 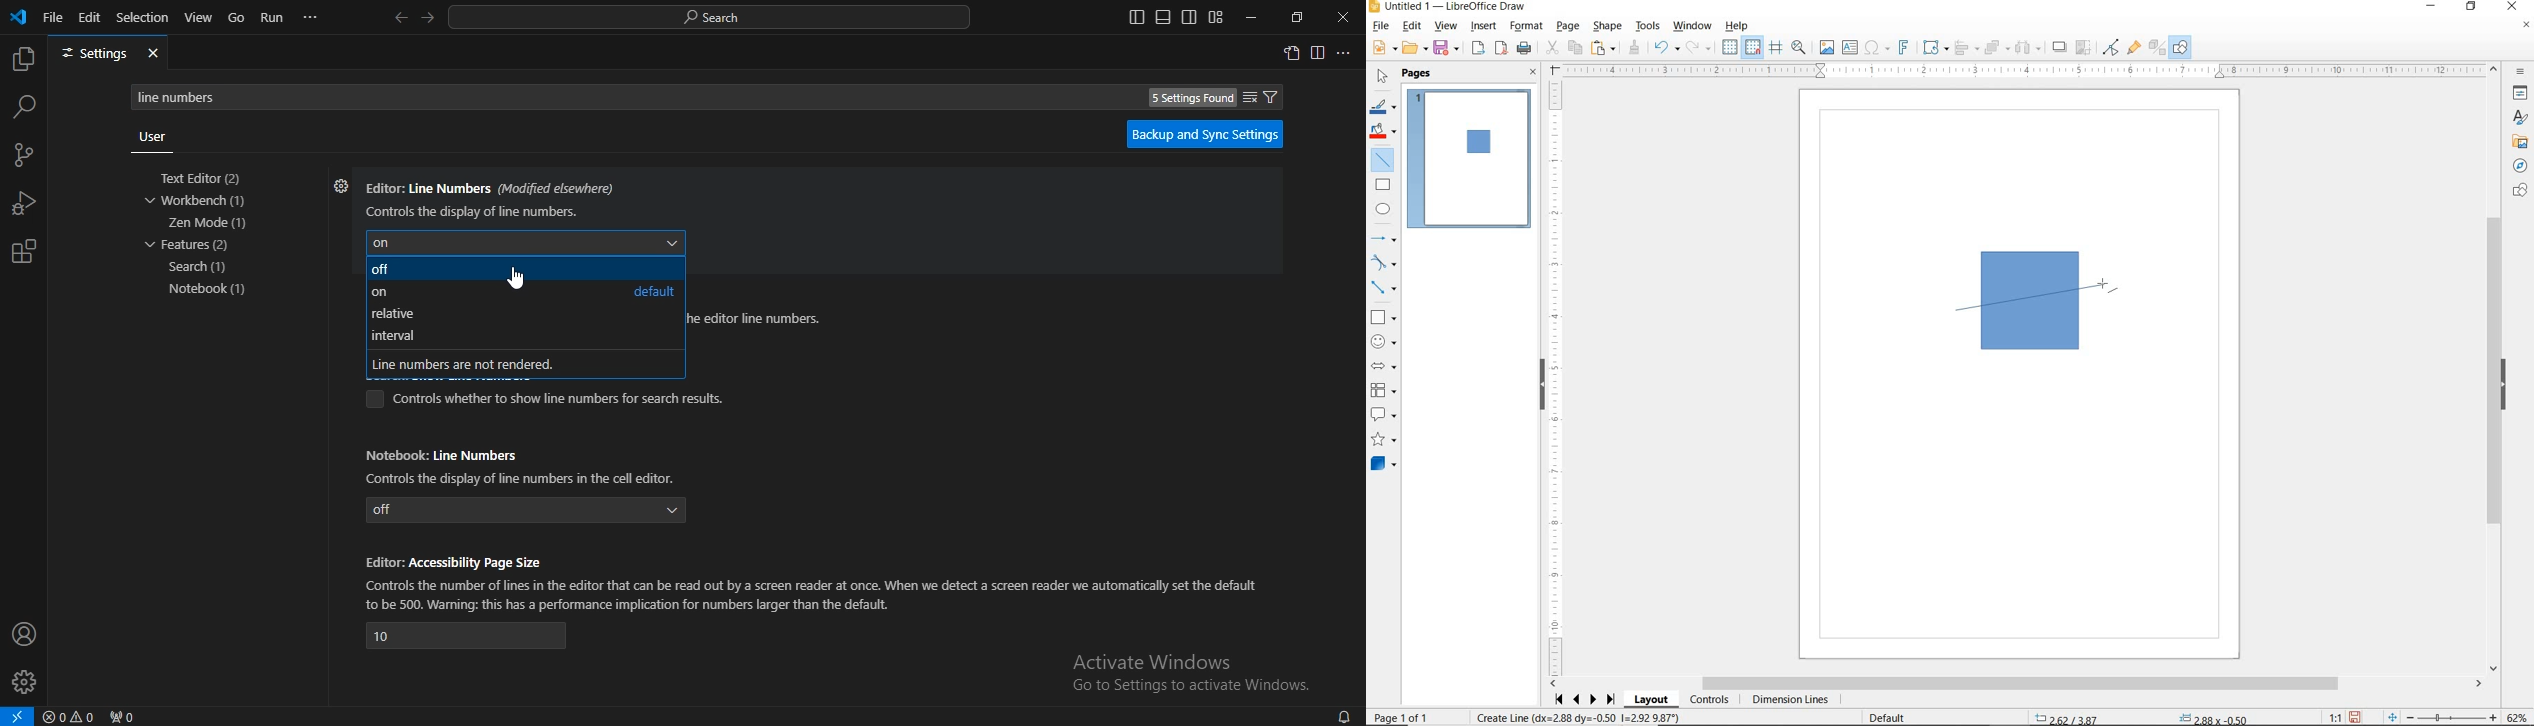 What do you see at coordinates (1447, 49) in the screenshot?
I see `SAVE` at bounding box center [1447, 49].